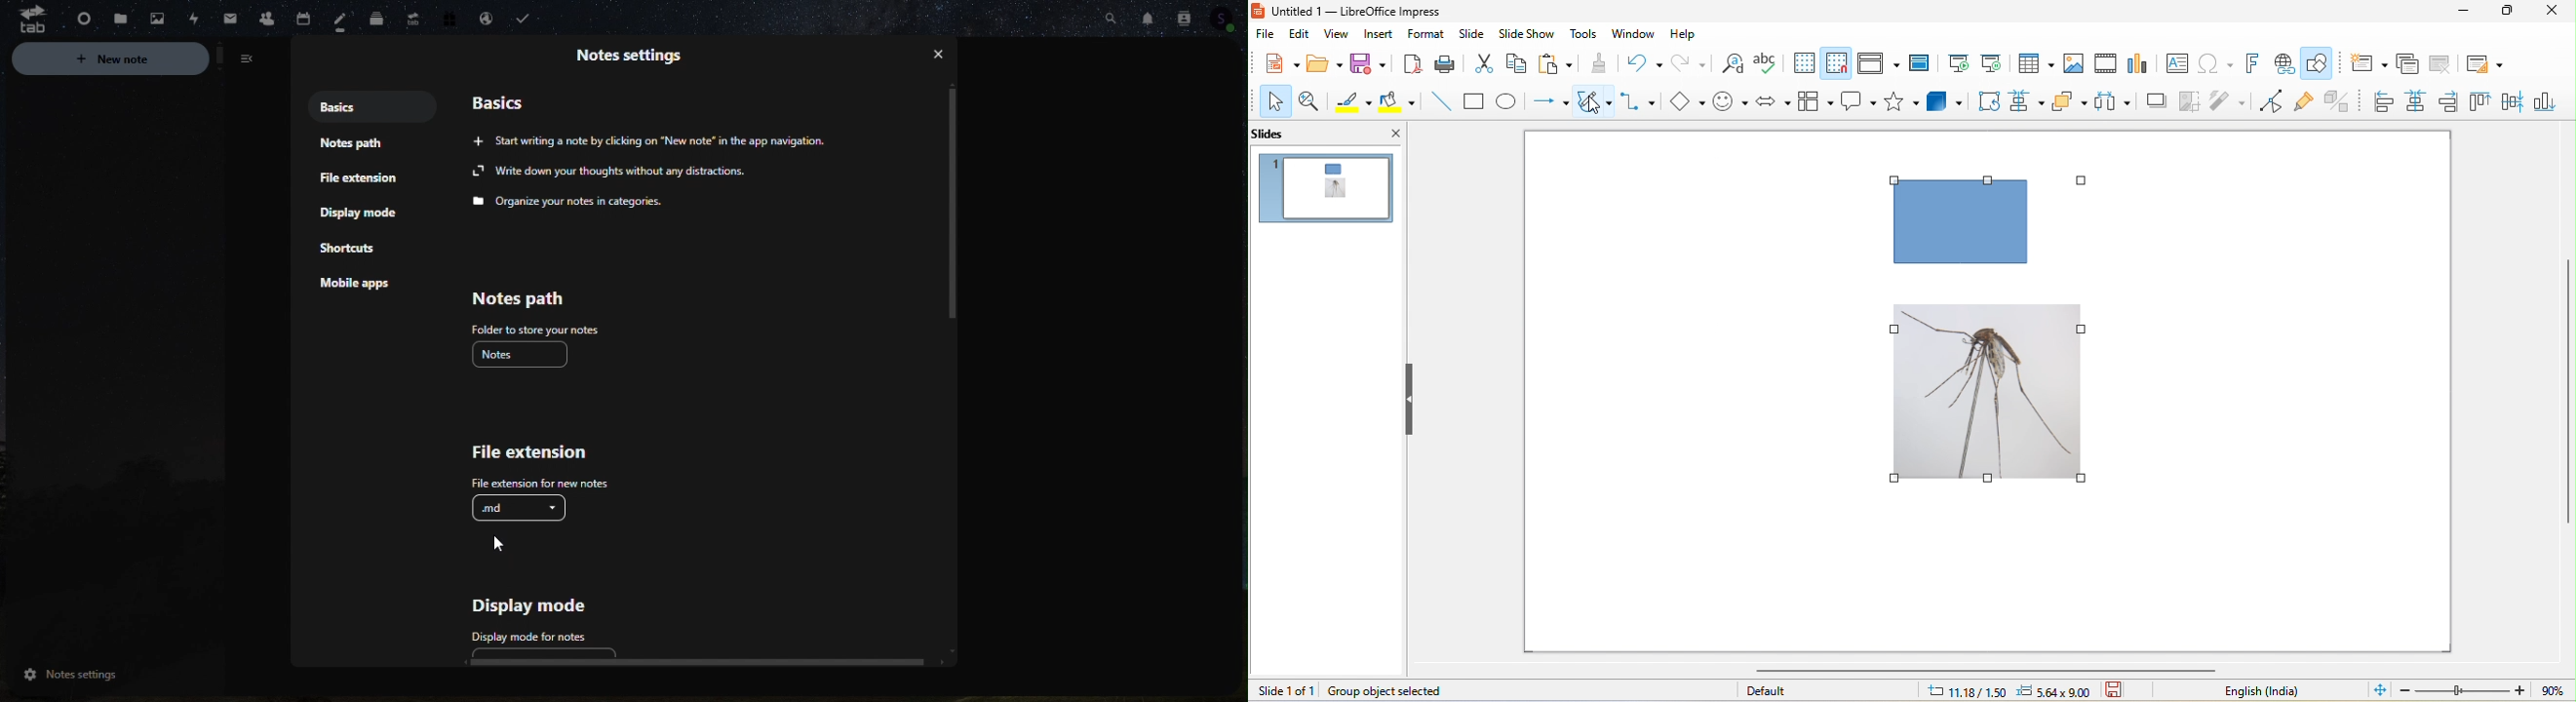 The width and height of the screenshot is (2576, 728). Describe the element at coordinates (151, 20) in the screenshot. I see `Photo` at that location.